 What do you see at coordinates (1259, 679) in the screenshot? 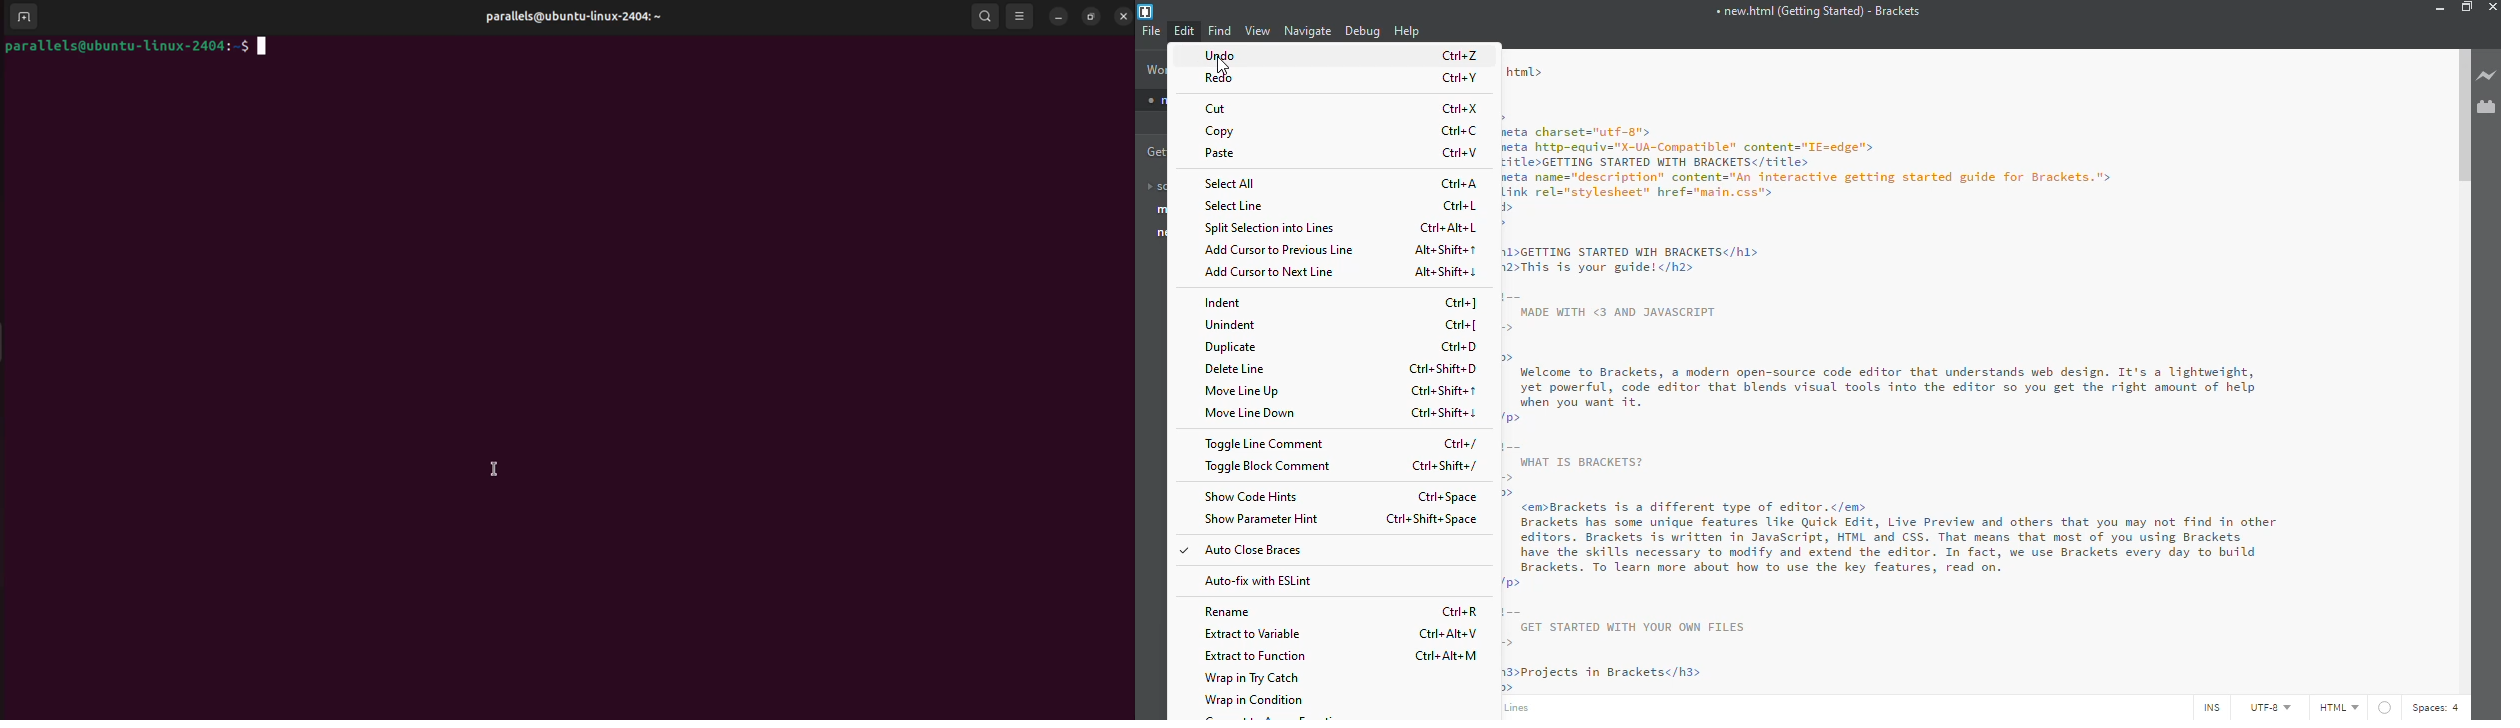
I see `wrap in try catch` at bounding box center [1259, 679].